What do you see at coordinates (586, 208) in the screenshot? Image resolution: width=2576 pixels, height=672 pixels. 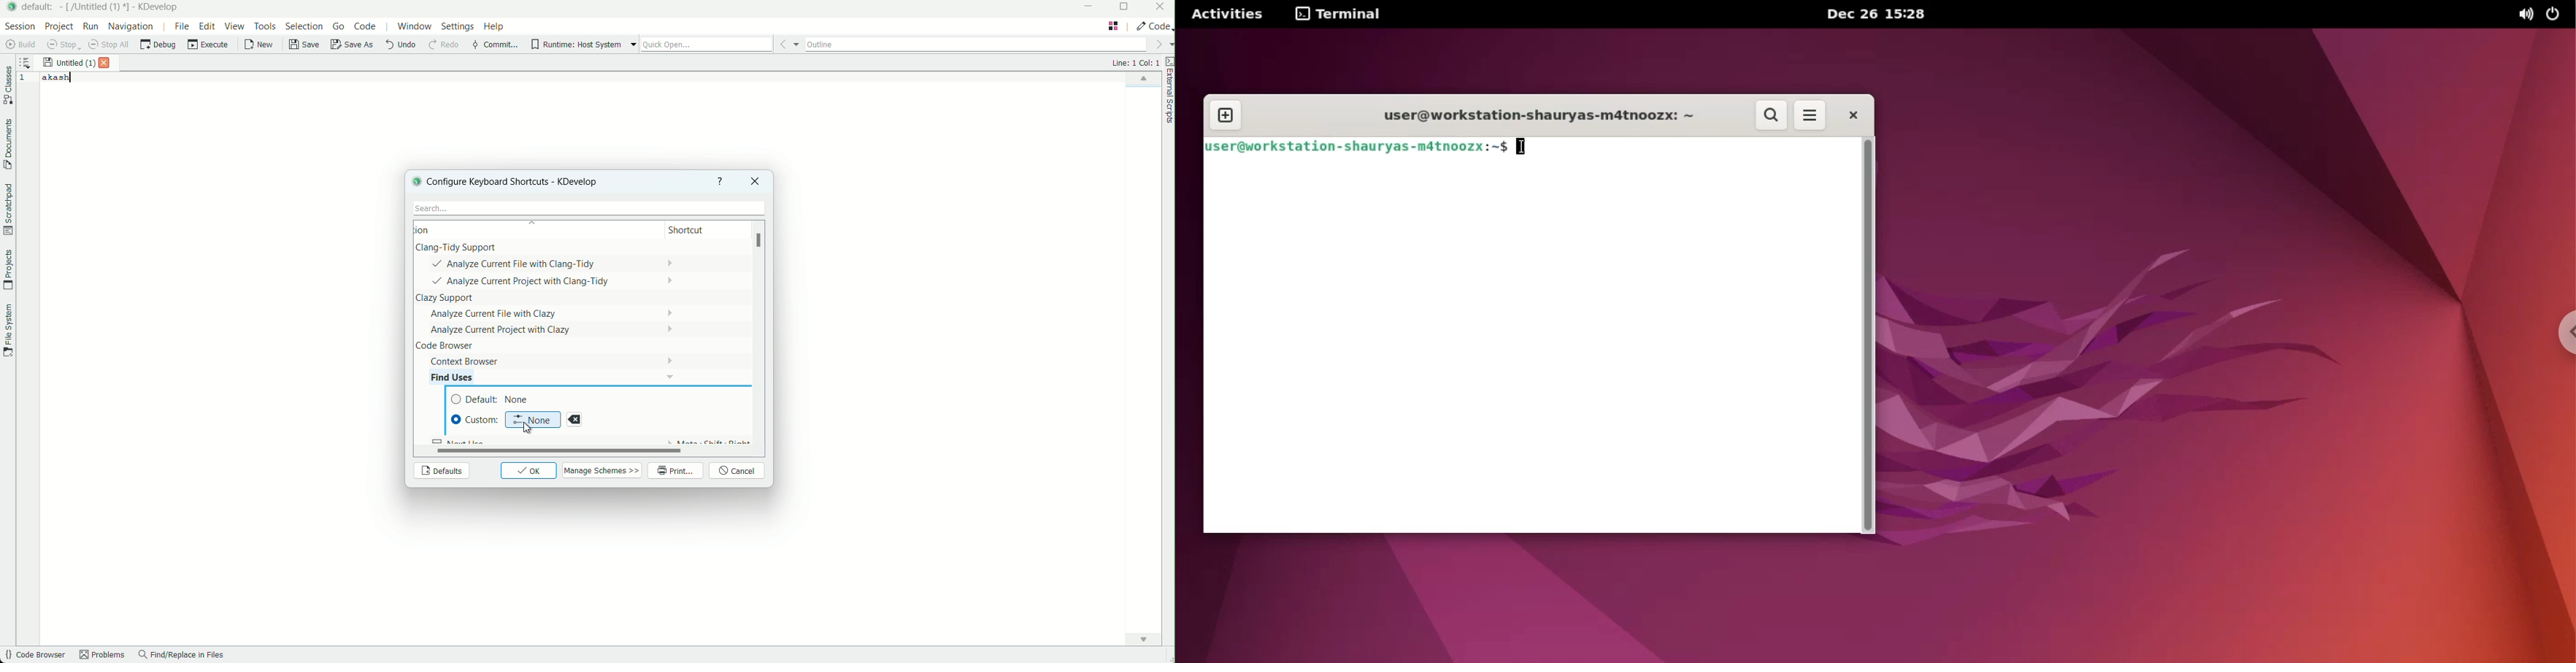 I see `search bar` at bounding box center [586, 208].